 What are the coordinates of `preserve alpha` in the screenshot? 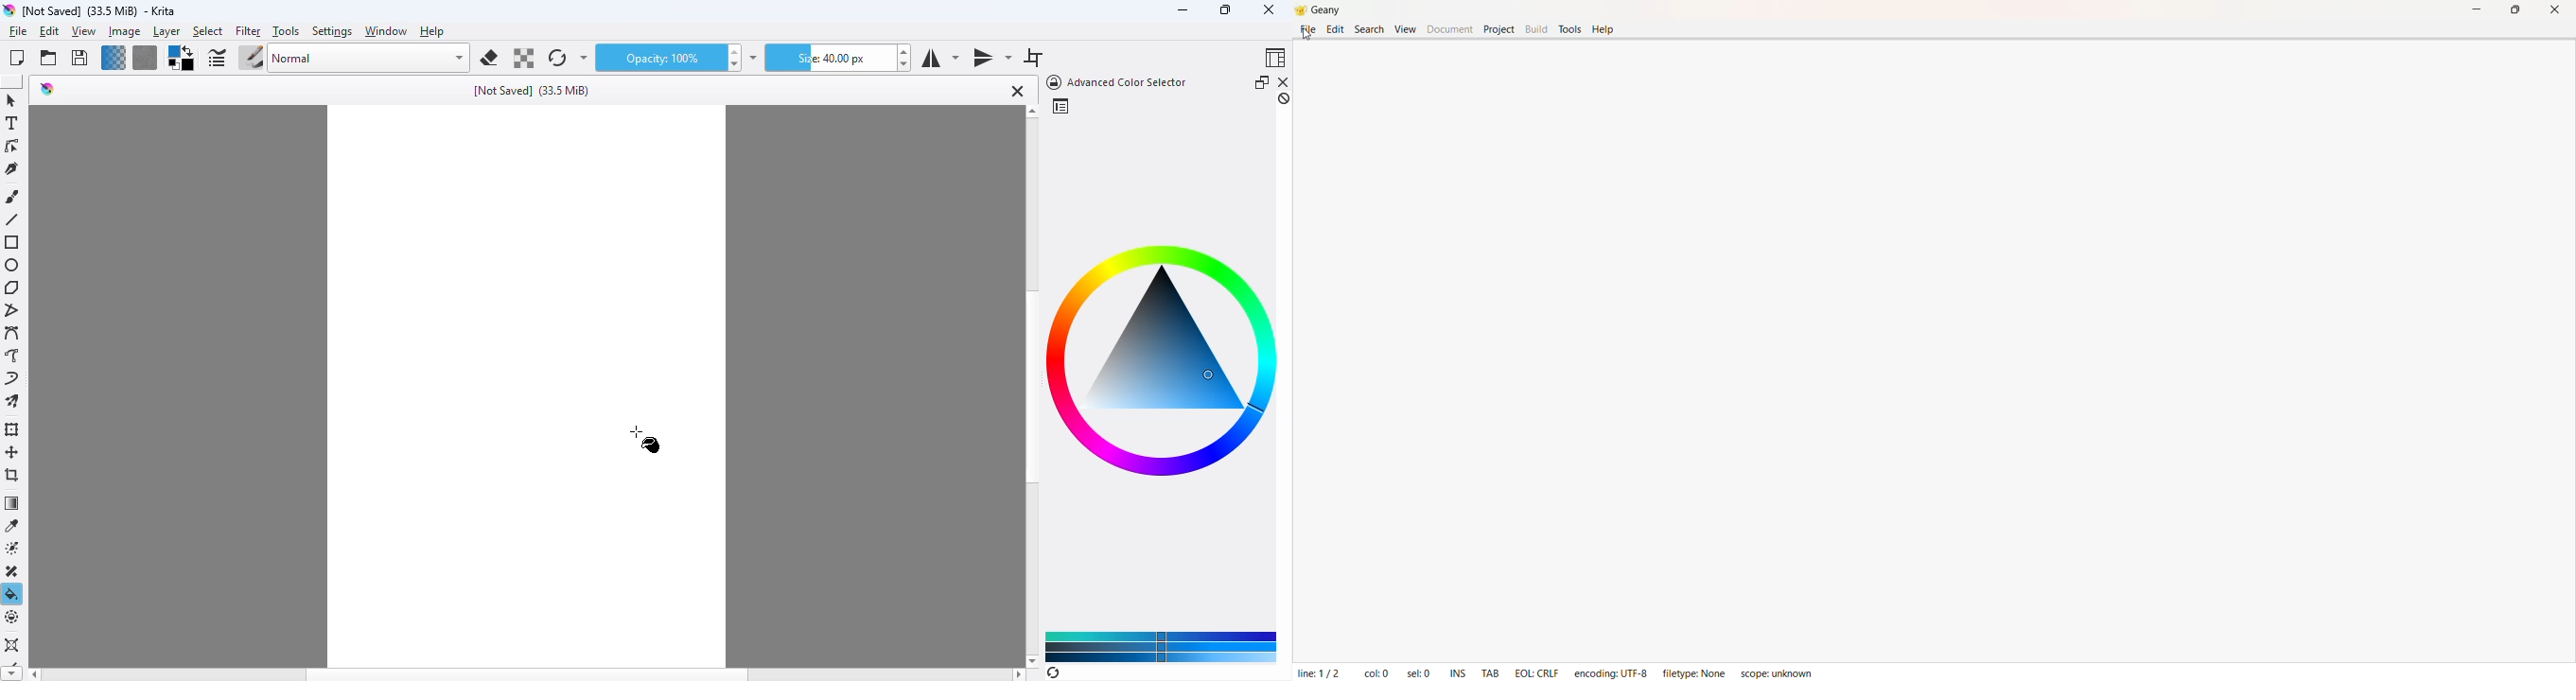 It's located at (522, 58).